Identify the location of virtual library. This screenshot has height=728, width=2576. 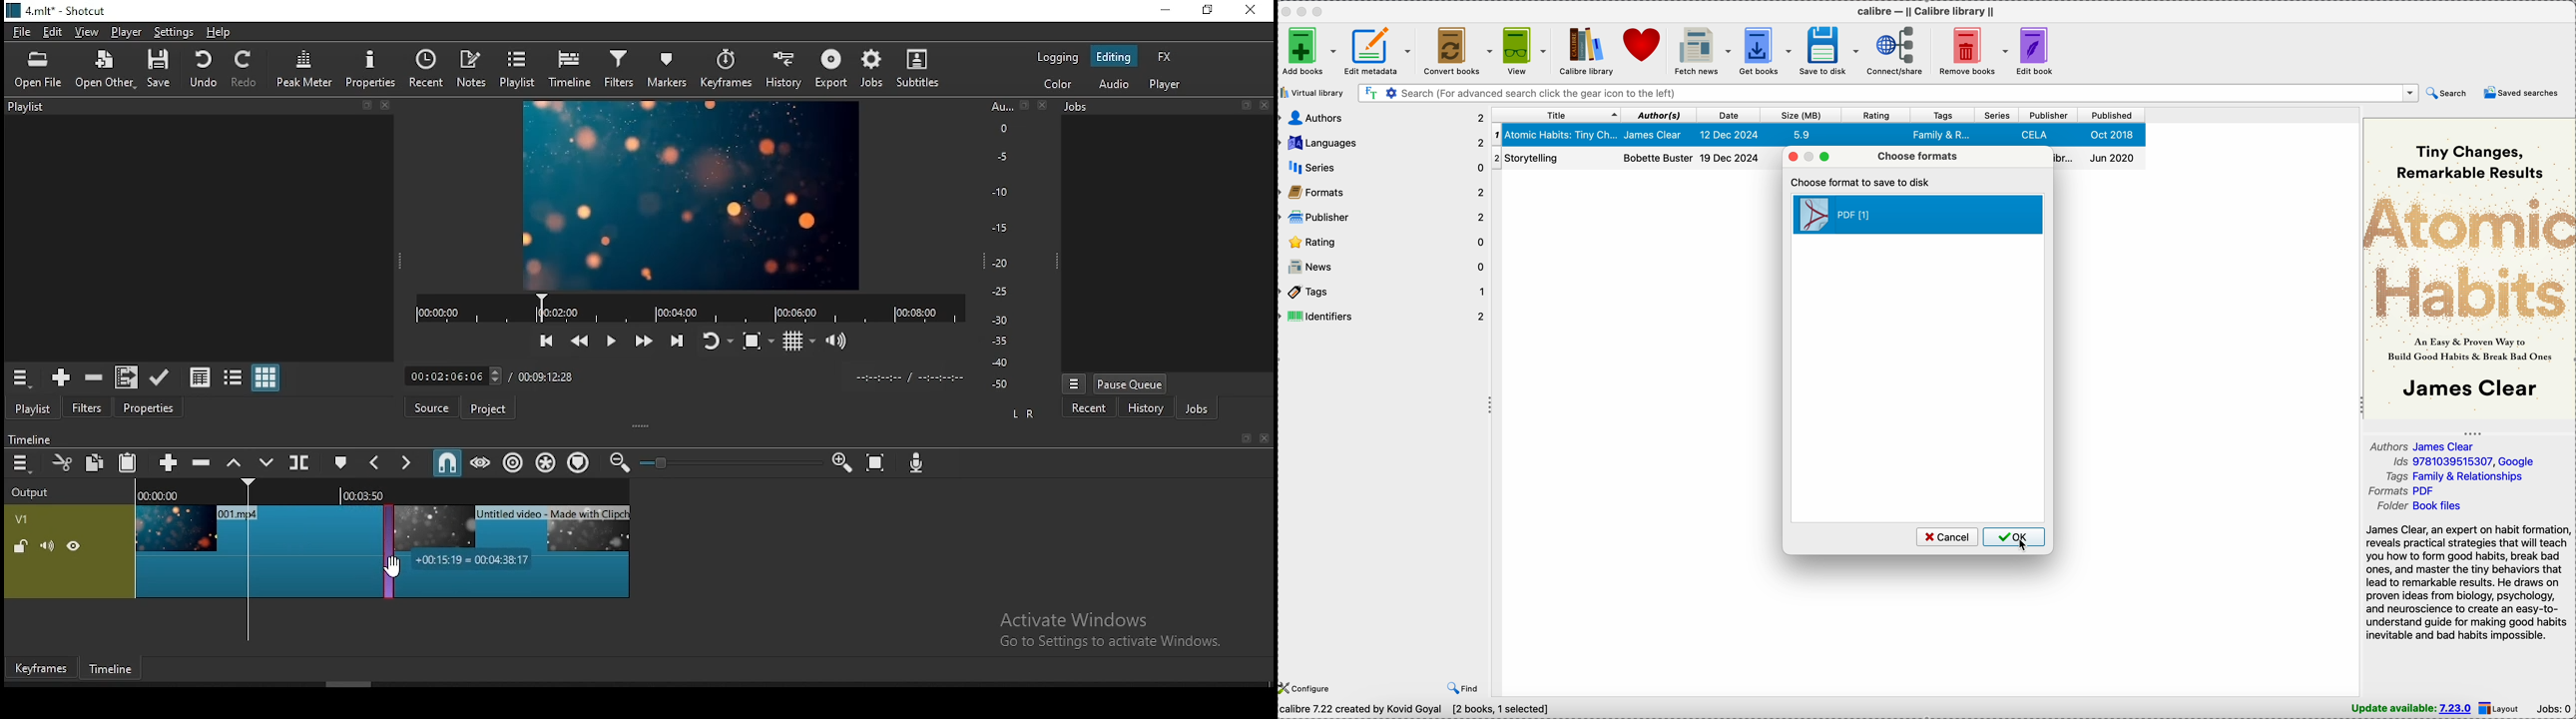
(1312, 92).